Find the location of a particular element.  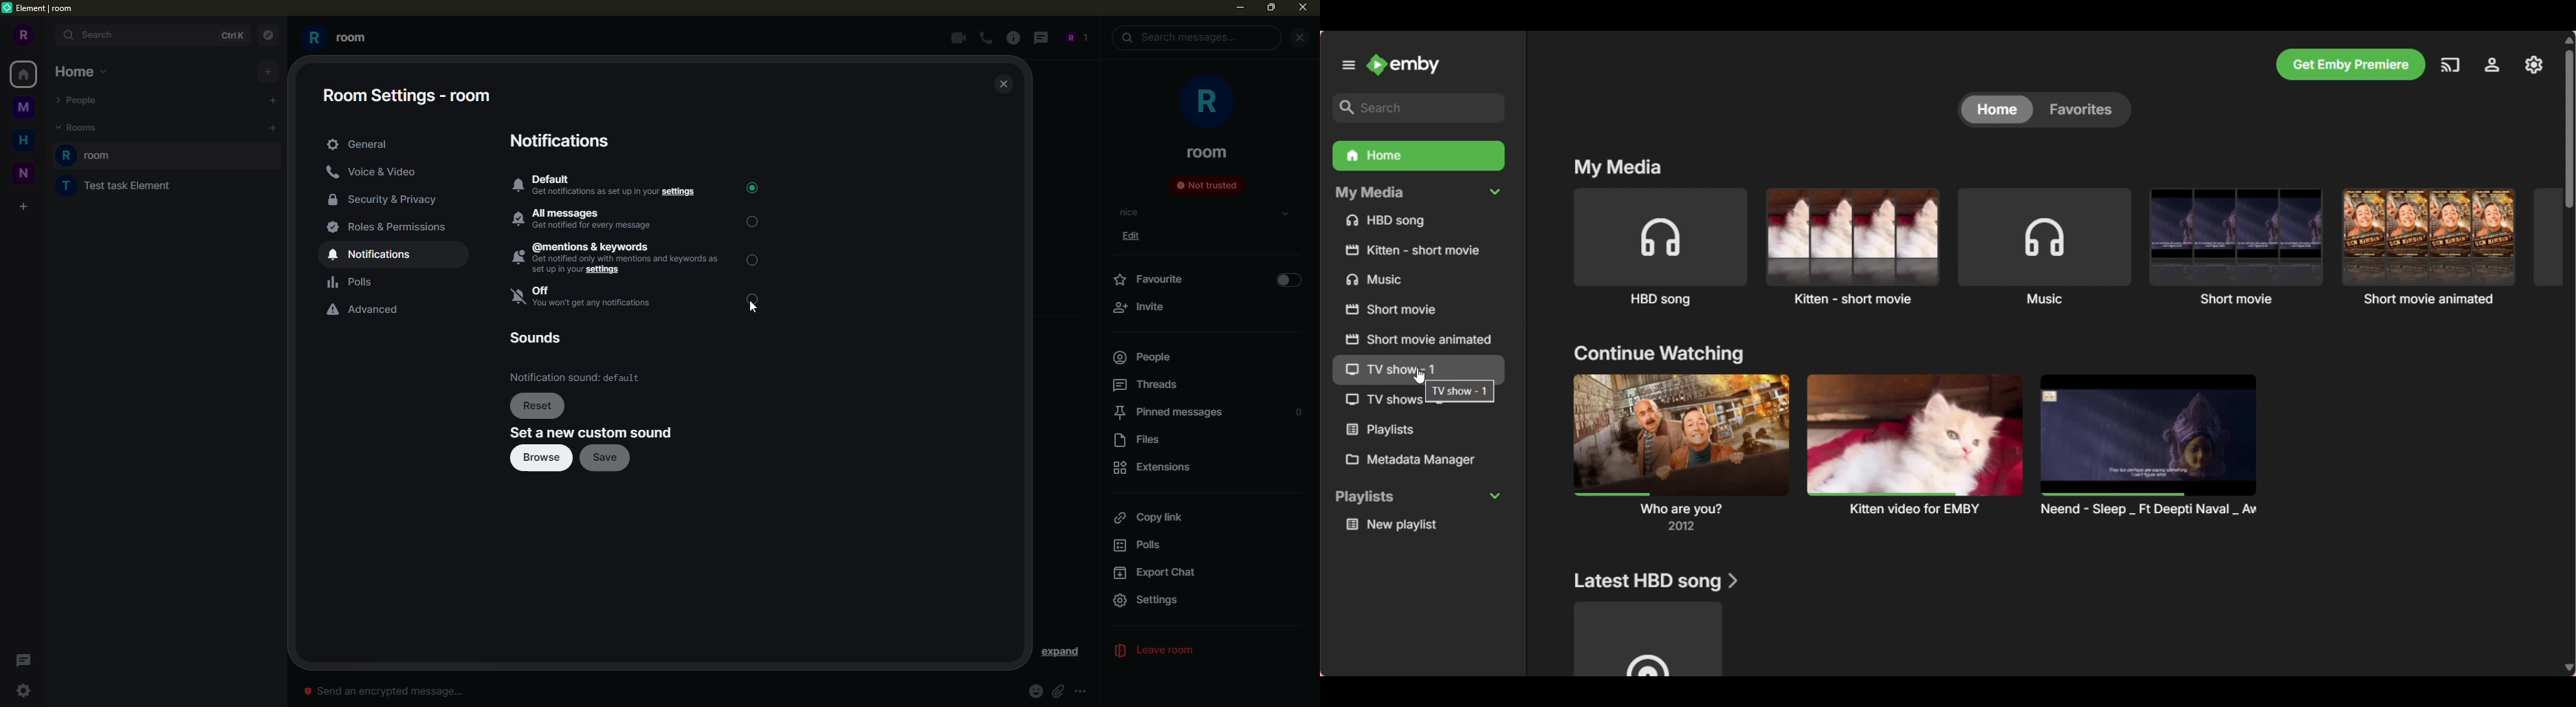

Media under above mentioned section is located at coordinates (1648, 638).